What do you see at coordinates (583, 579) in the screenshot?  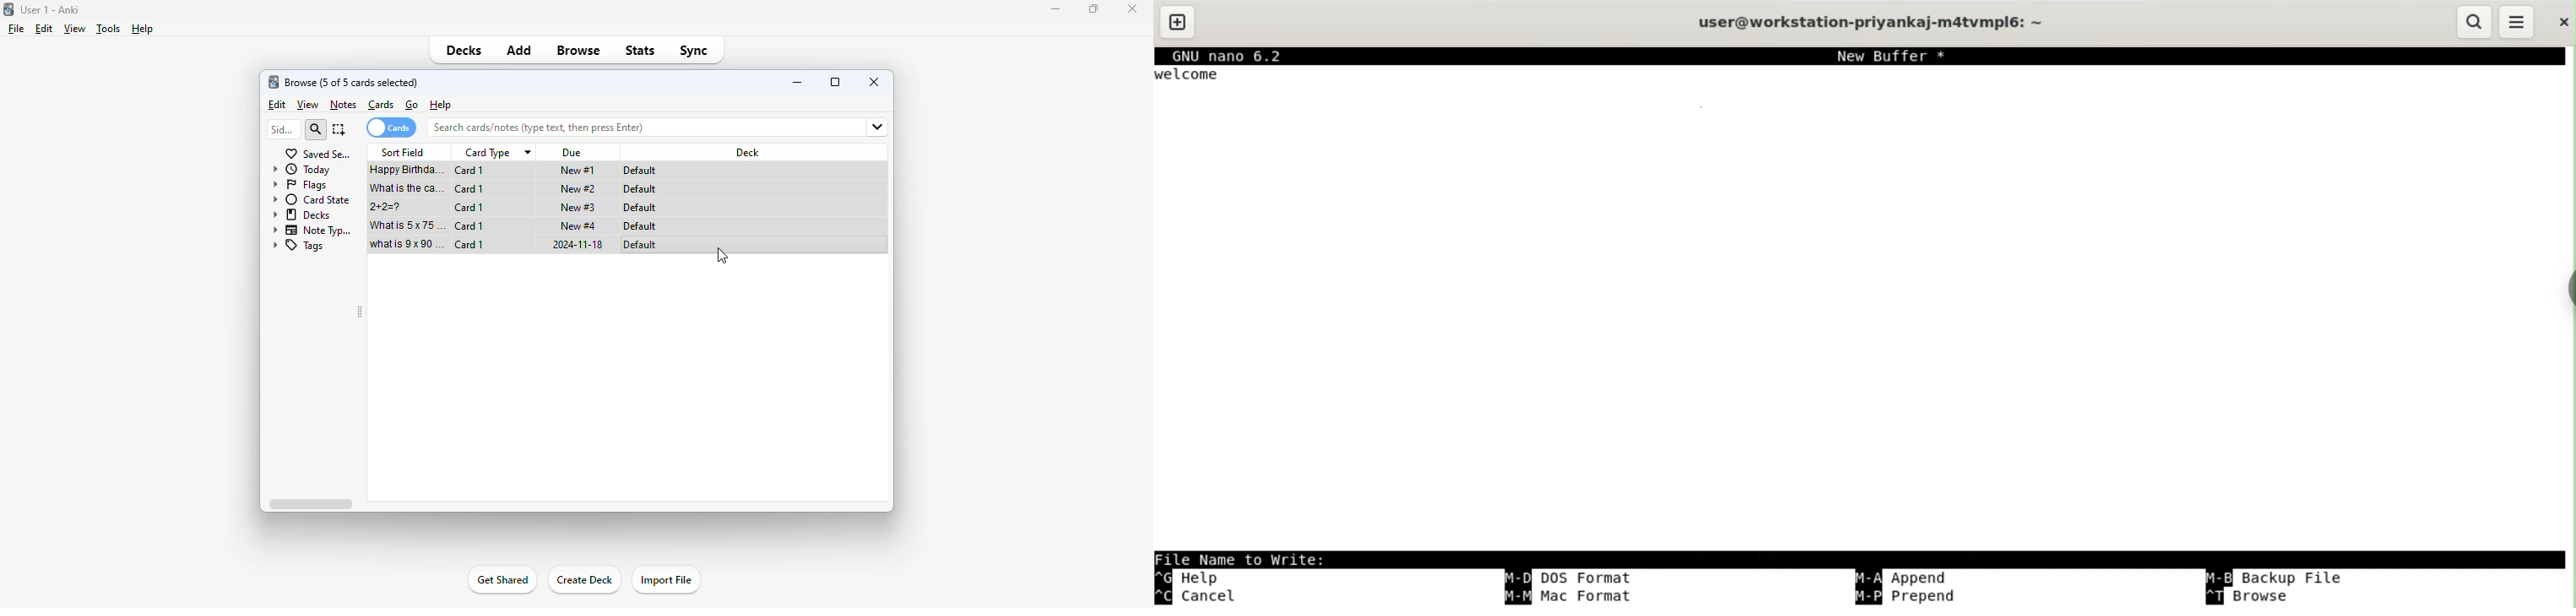 I see `create deck` at bounding box center [583, 579].